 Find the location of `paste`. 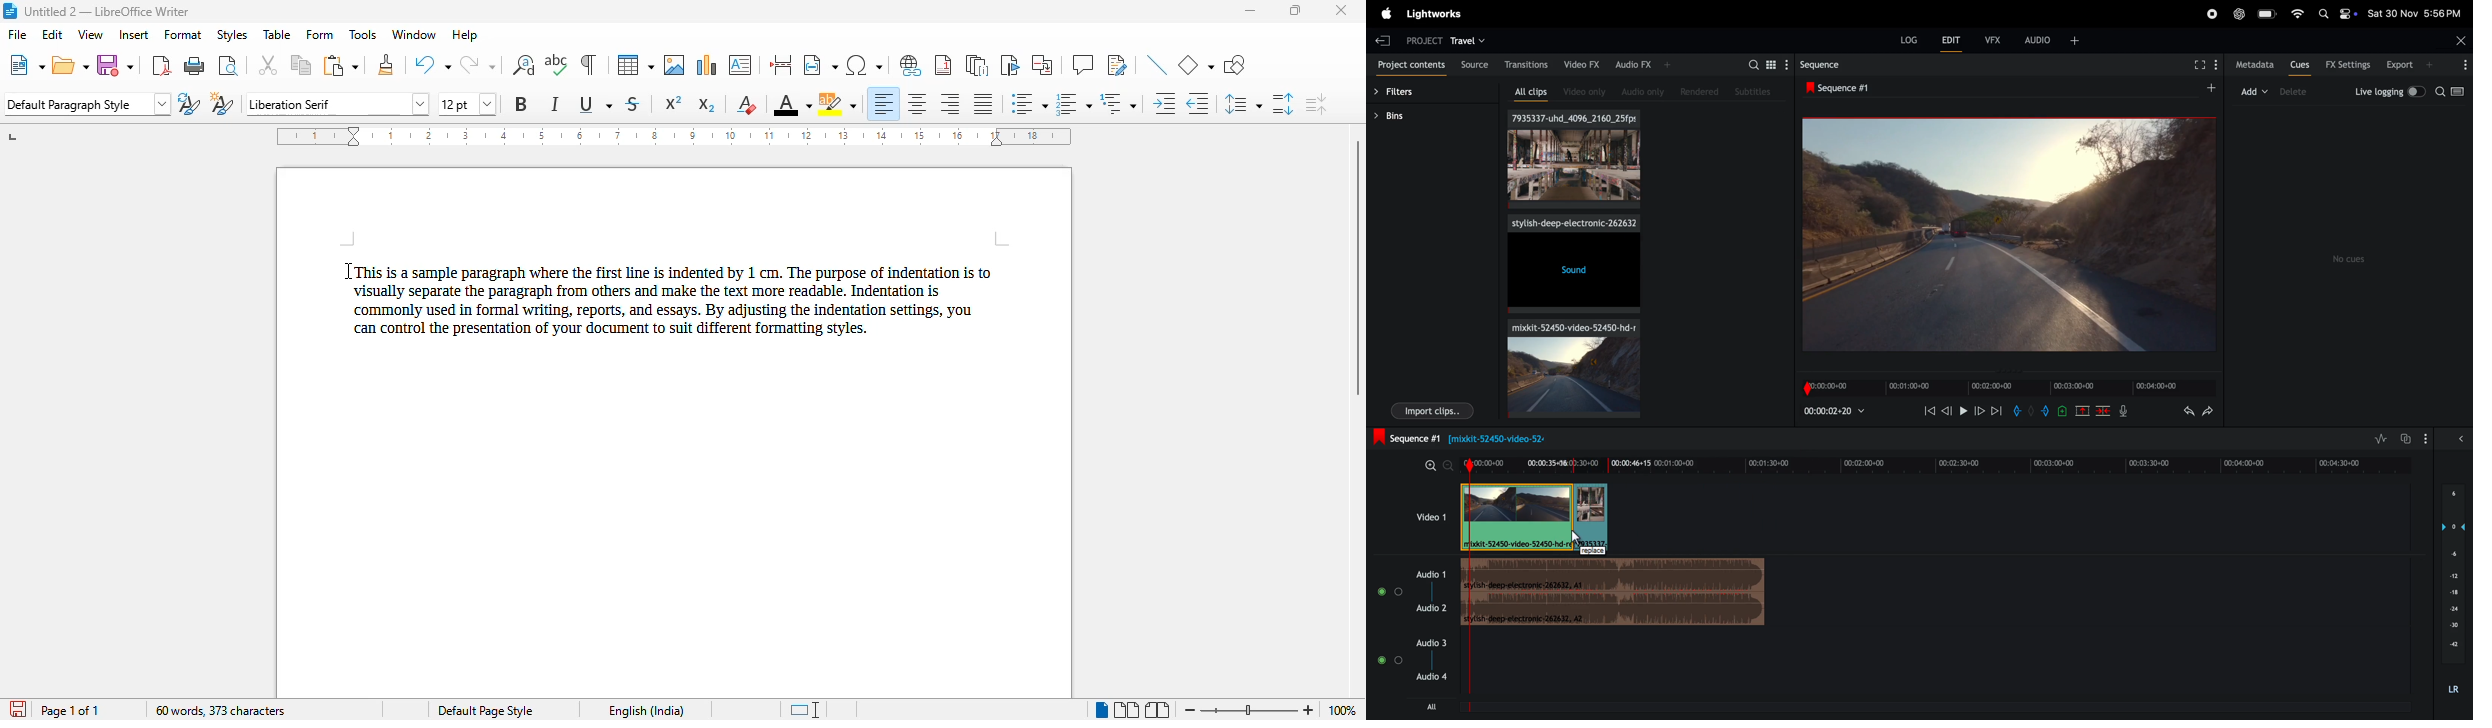

paste is located at coordinates (342, 66).